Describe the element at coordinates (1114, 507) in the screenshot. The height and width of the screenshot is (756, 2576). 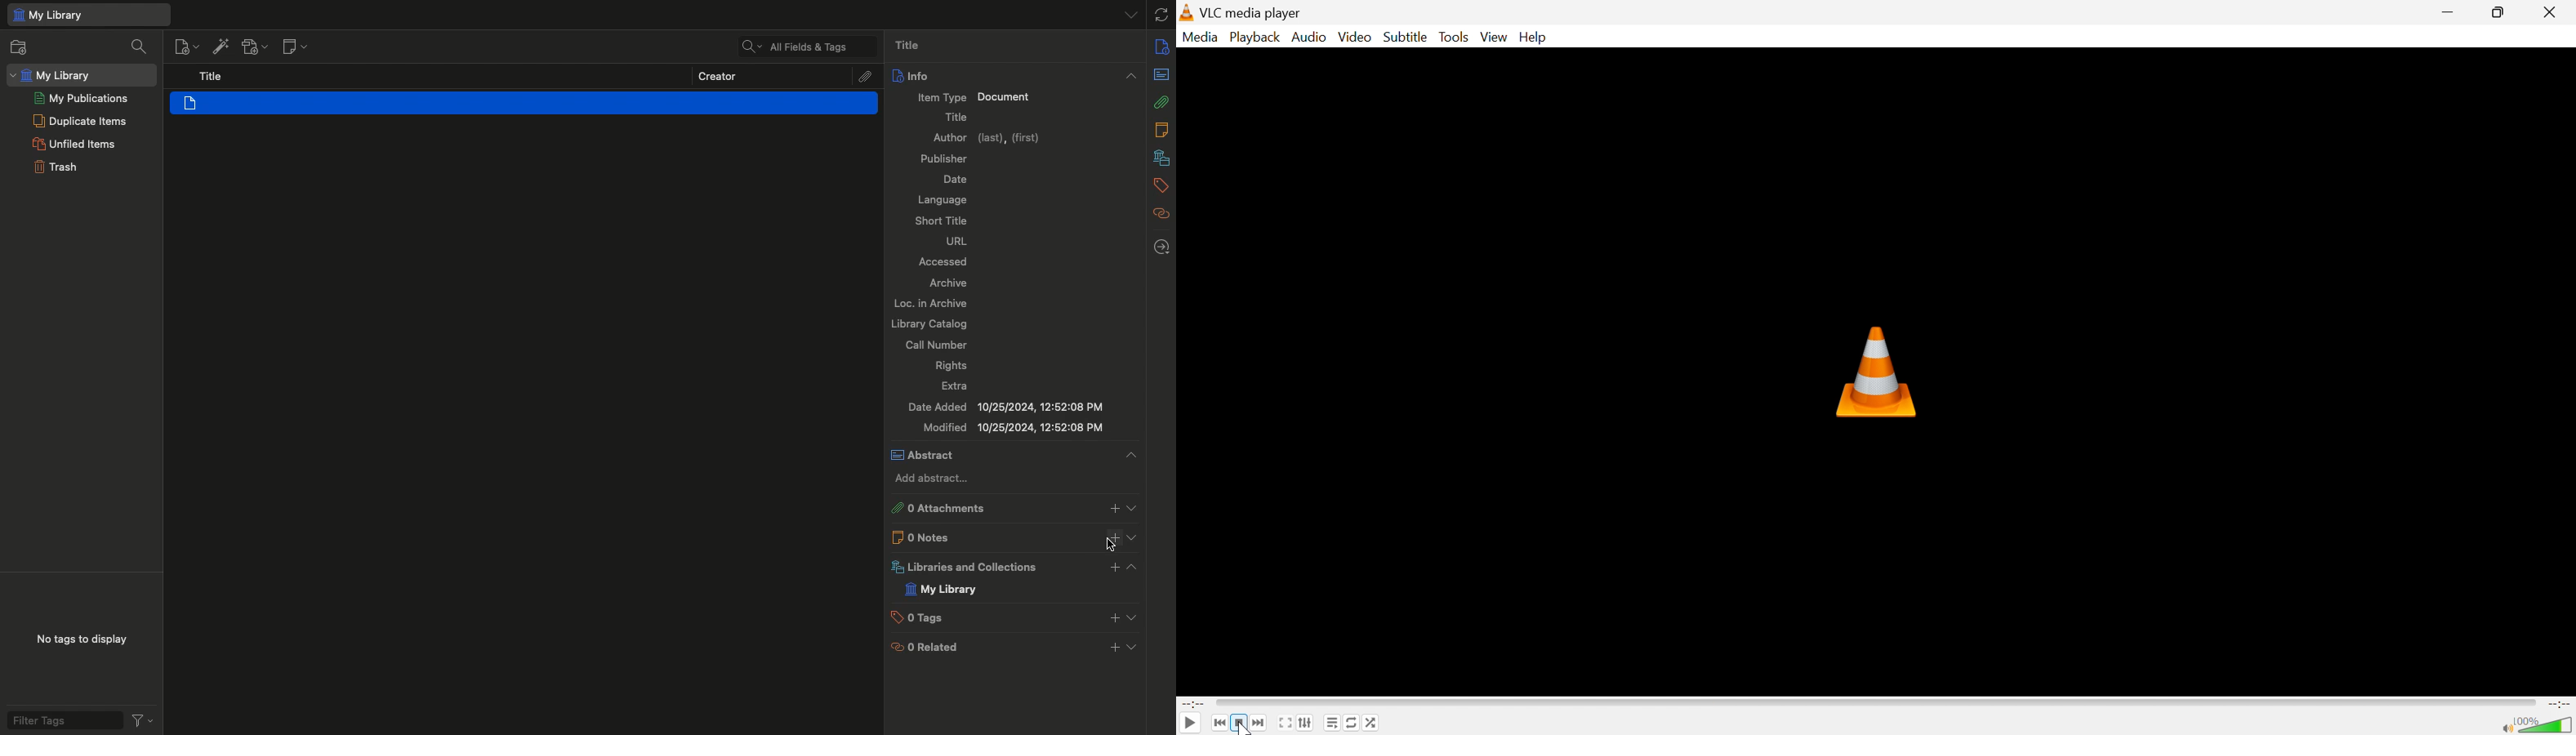
I see `Add` at that location.